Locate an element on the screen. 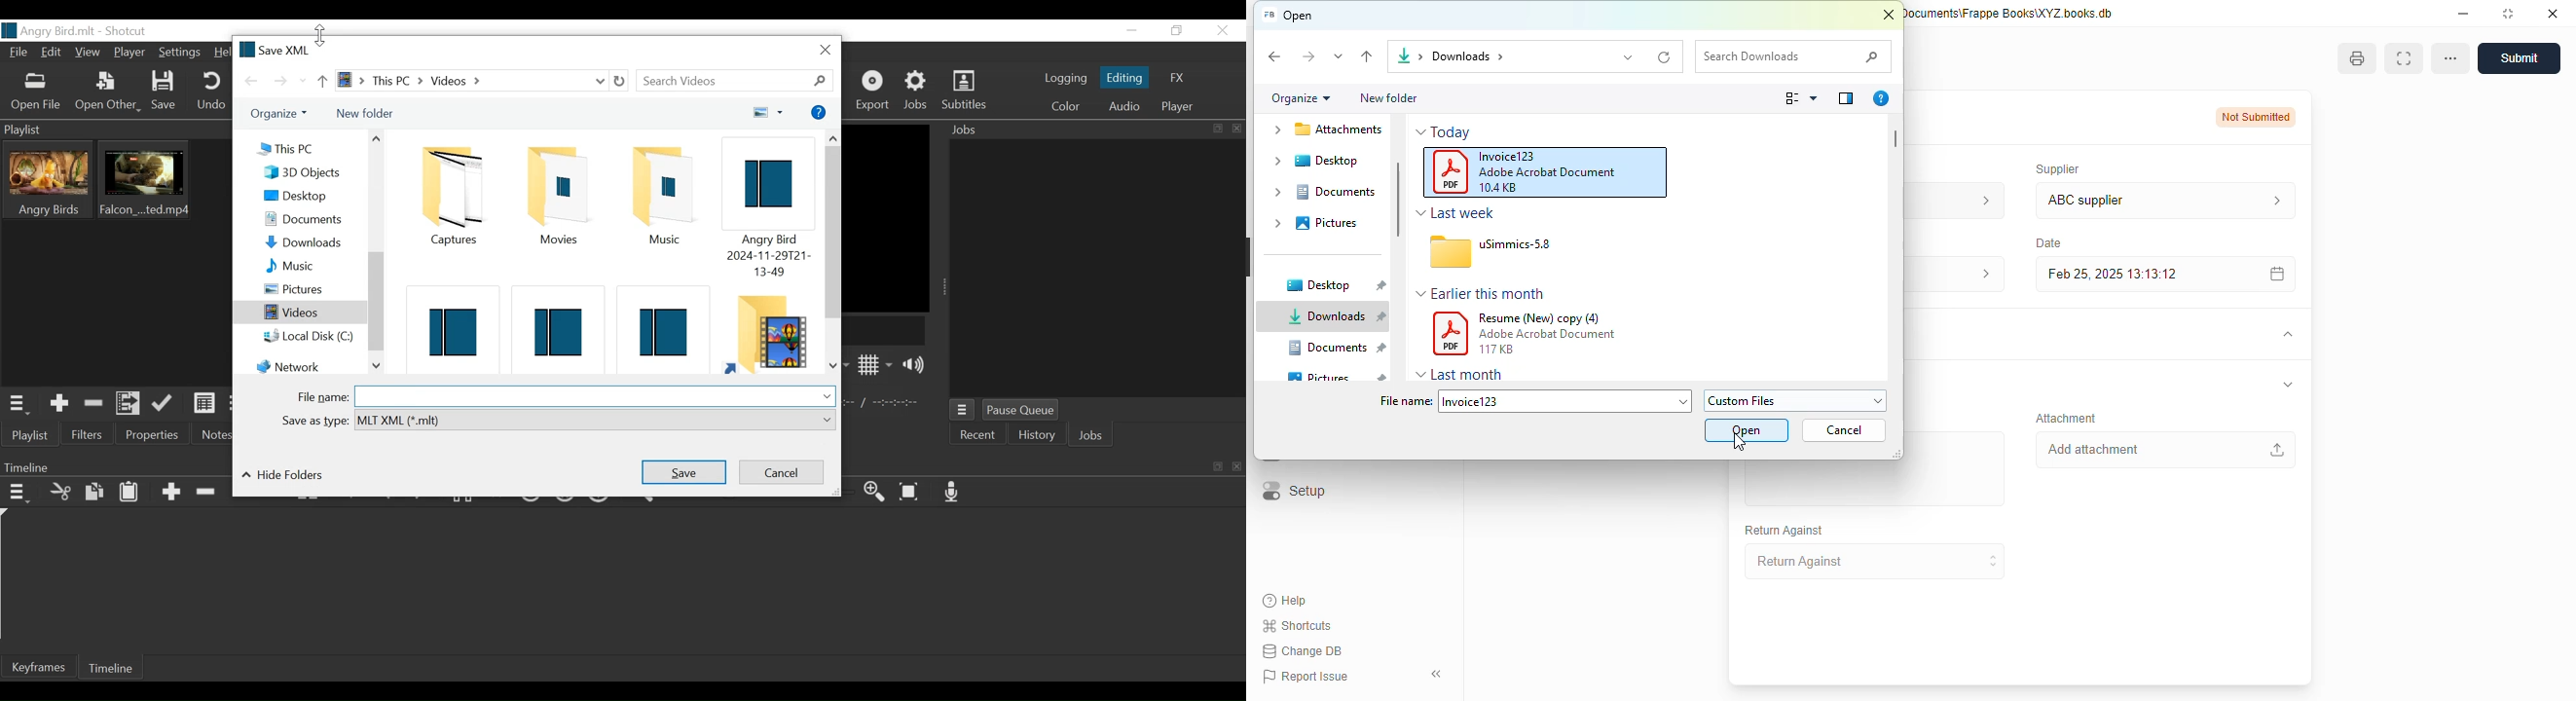 The height and width of the screenshot is (728, 2576). desktop is located at coordinates (1326, 161).